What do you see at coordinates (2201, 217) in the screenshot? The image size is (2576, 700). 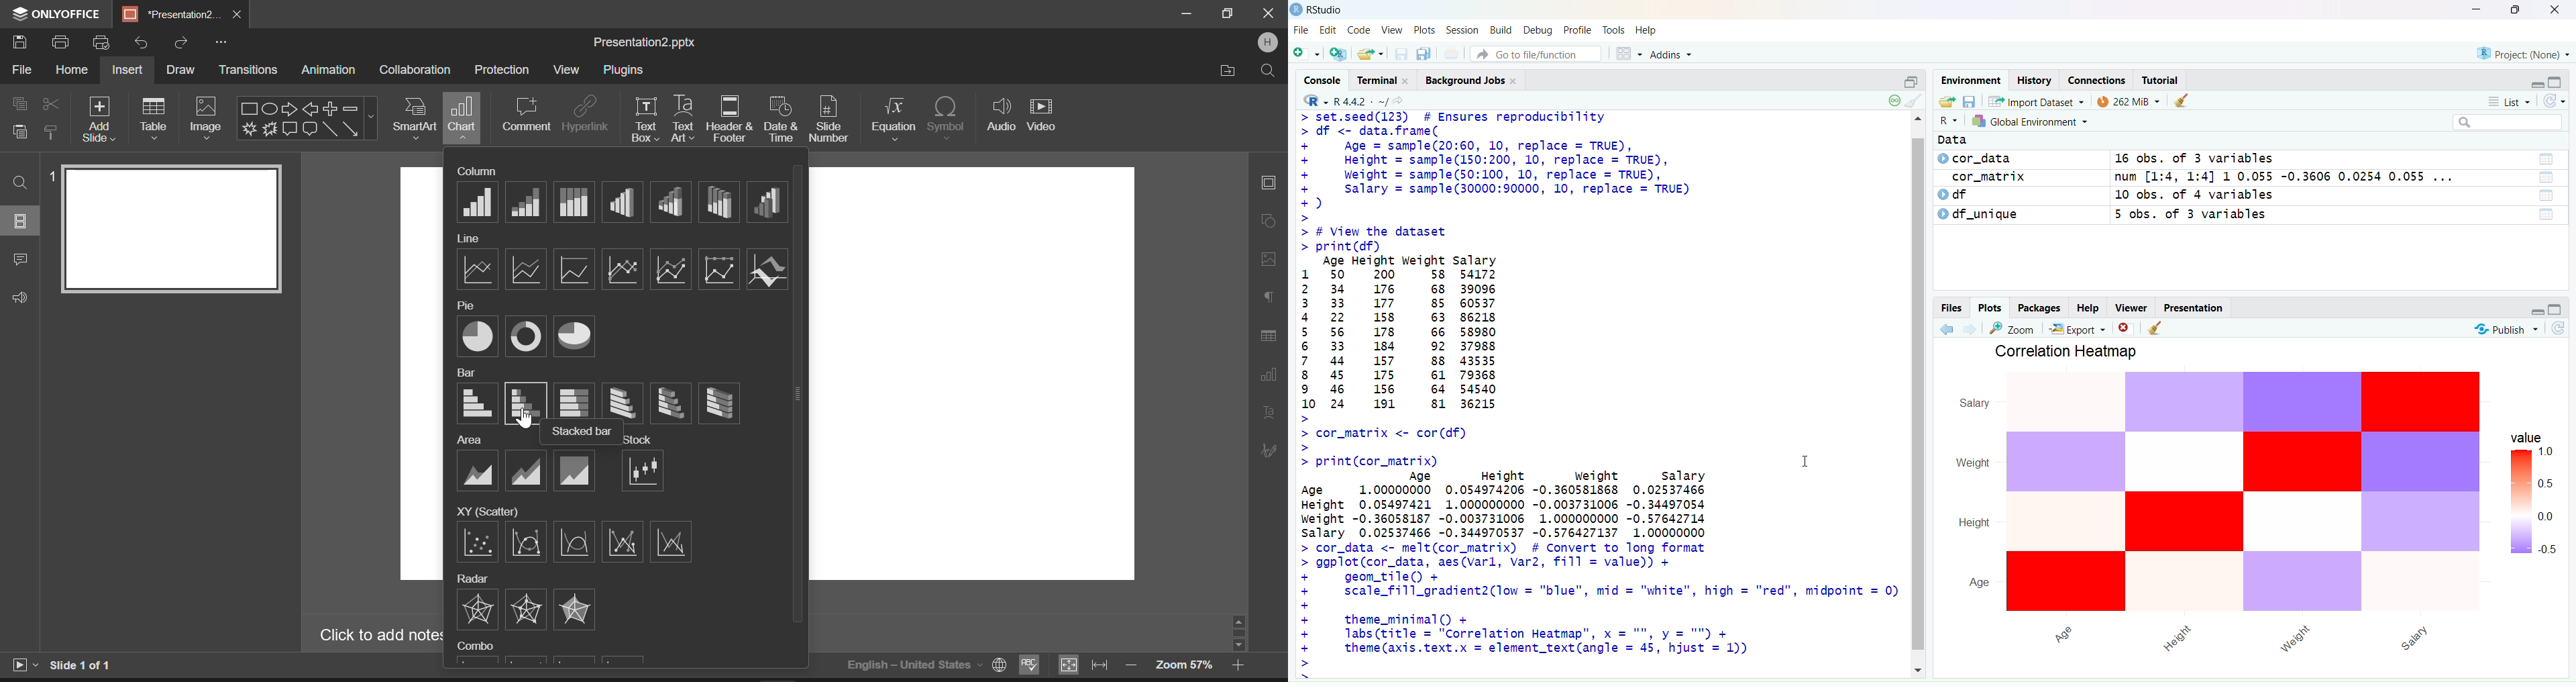 I see `J dr_unique 5 obs. of 3 variables` at bounding box center [2201, 217].